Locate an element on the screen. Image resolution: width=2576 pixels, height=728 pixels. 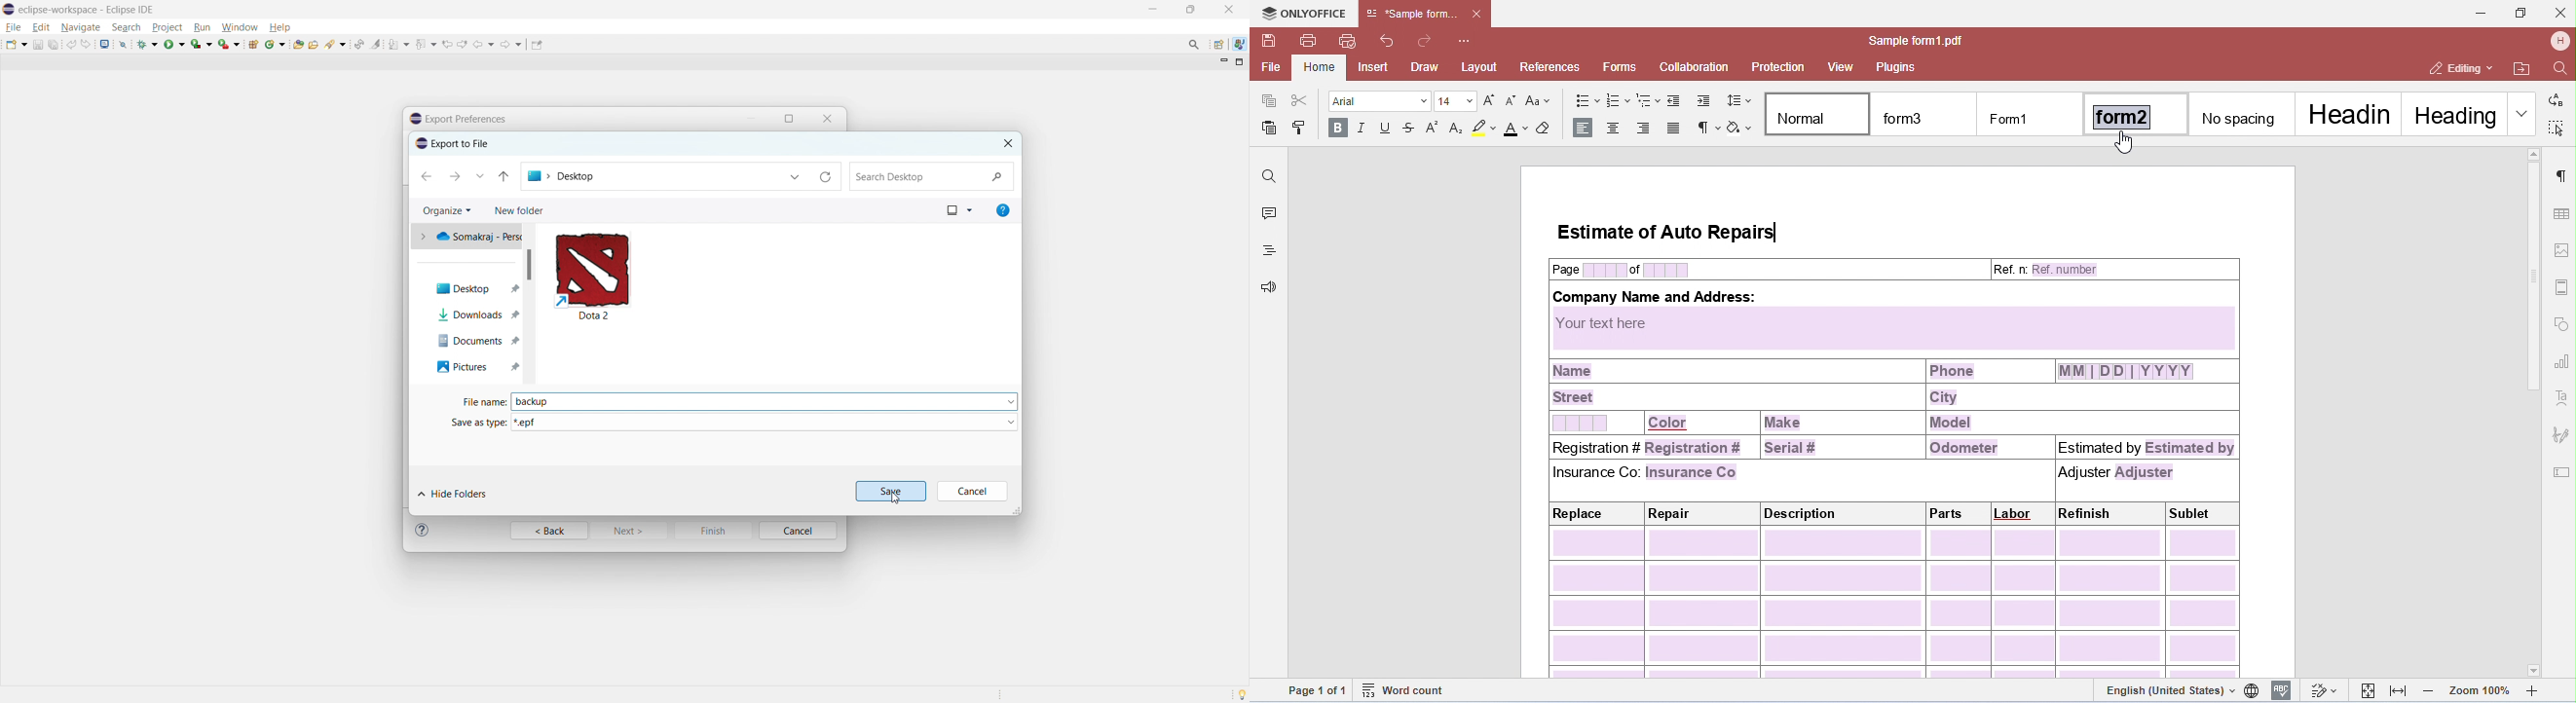
view next location is located at coordinates (463, 44).